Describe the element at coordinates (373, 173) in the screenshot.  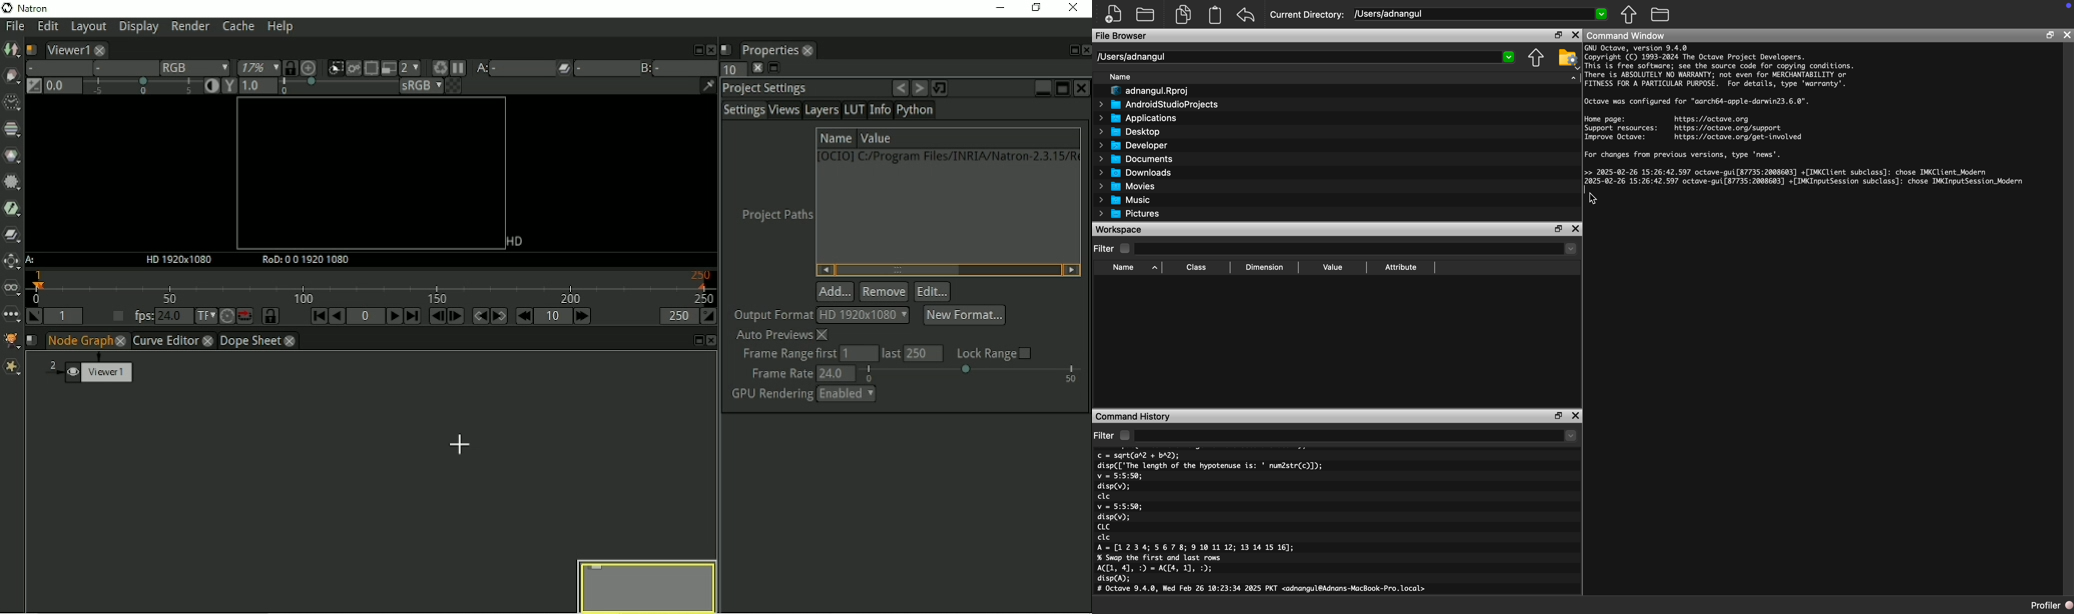
I see `Canvas` at that location.